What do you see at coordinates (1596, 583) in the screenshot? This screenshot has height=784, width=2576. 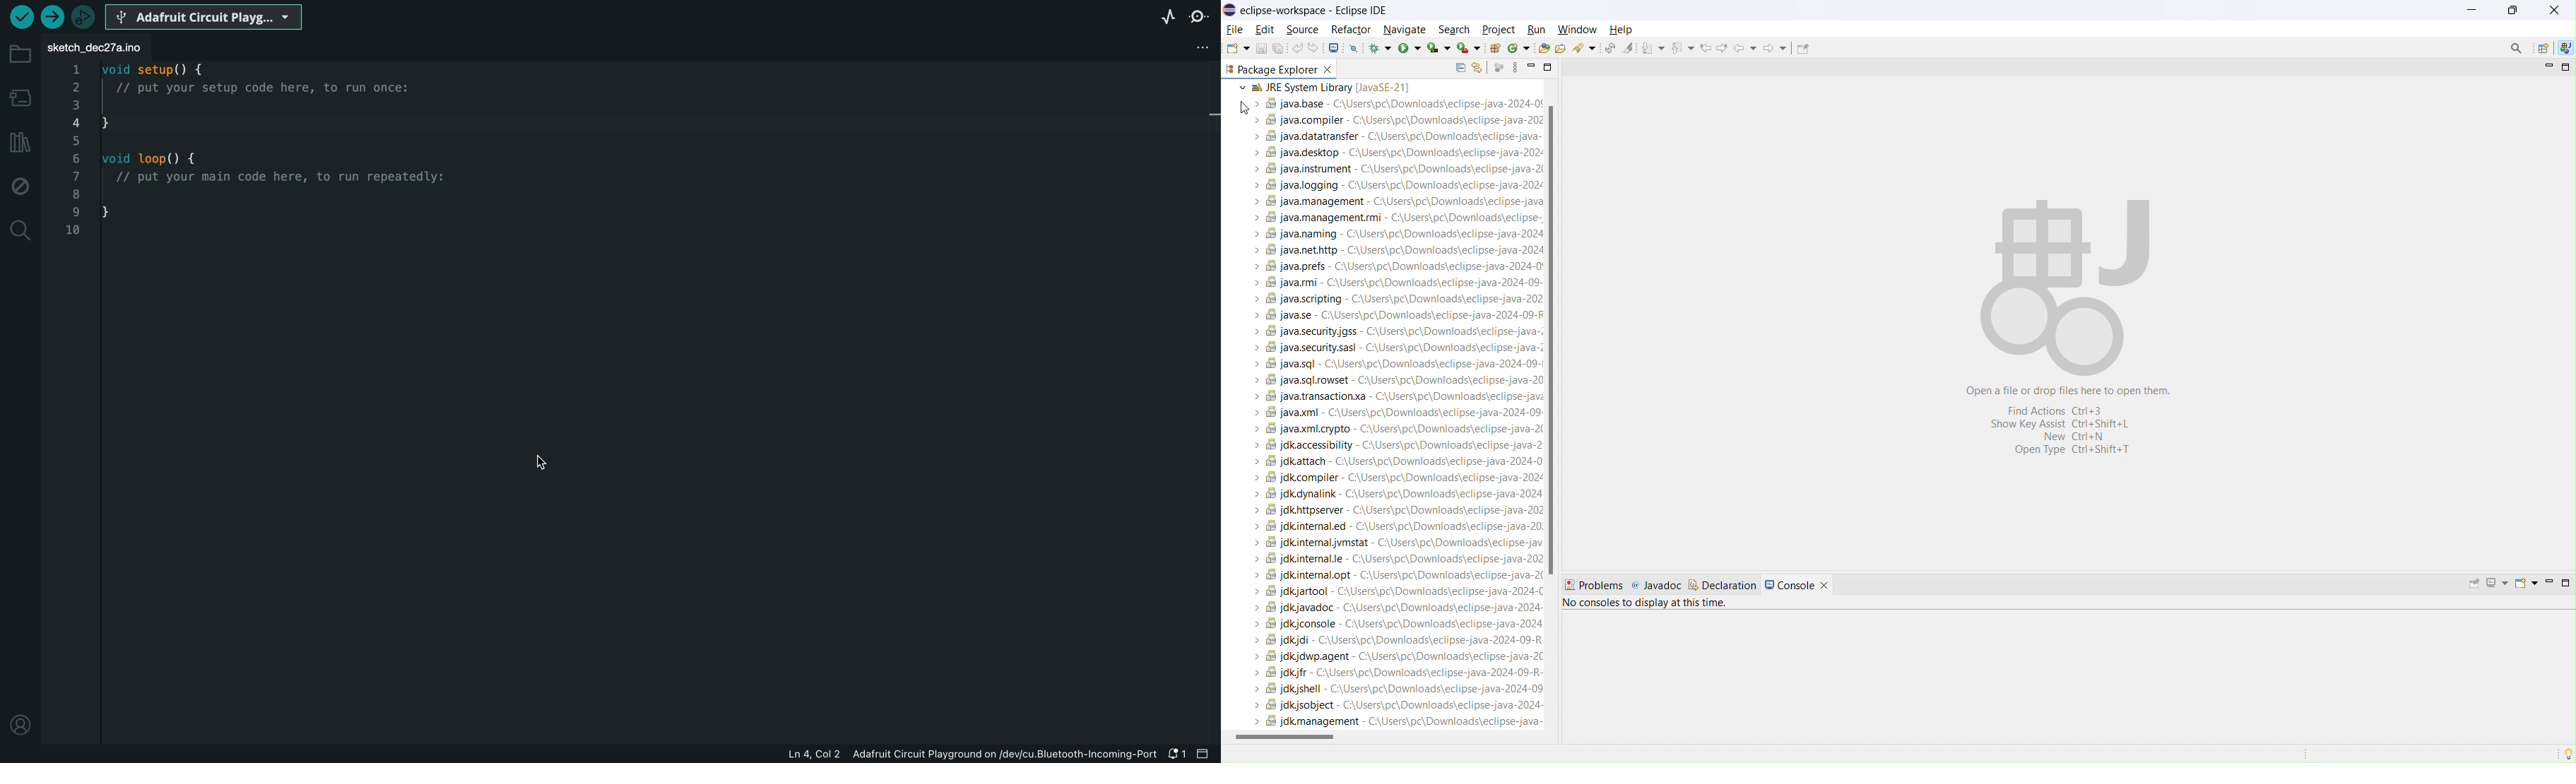 I see `problems` at bounding box center [1596, 583].